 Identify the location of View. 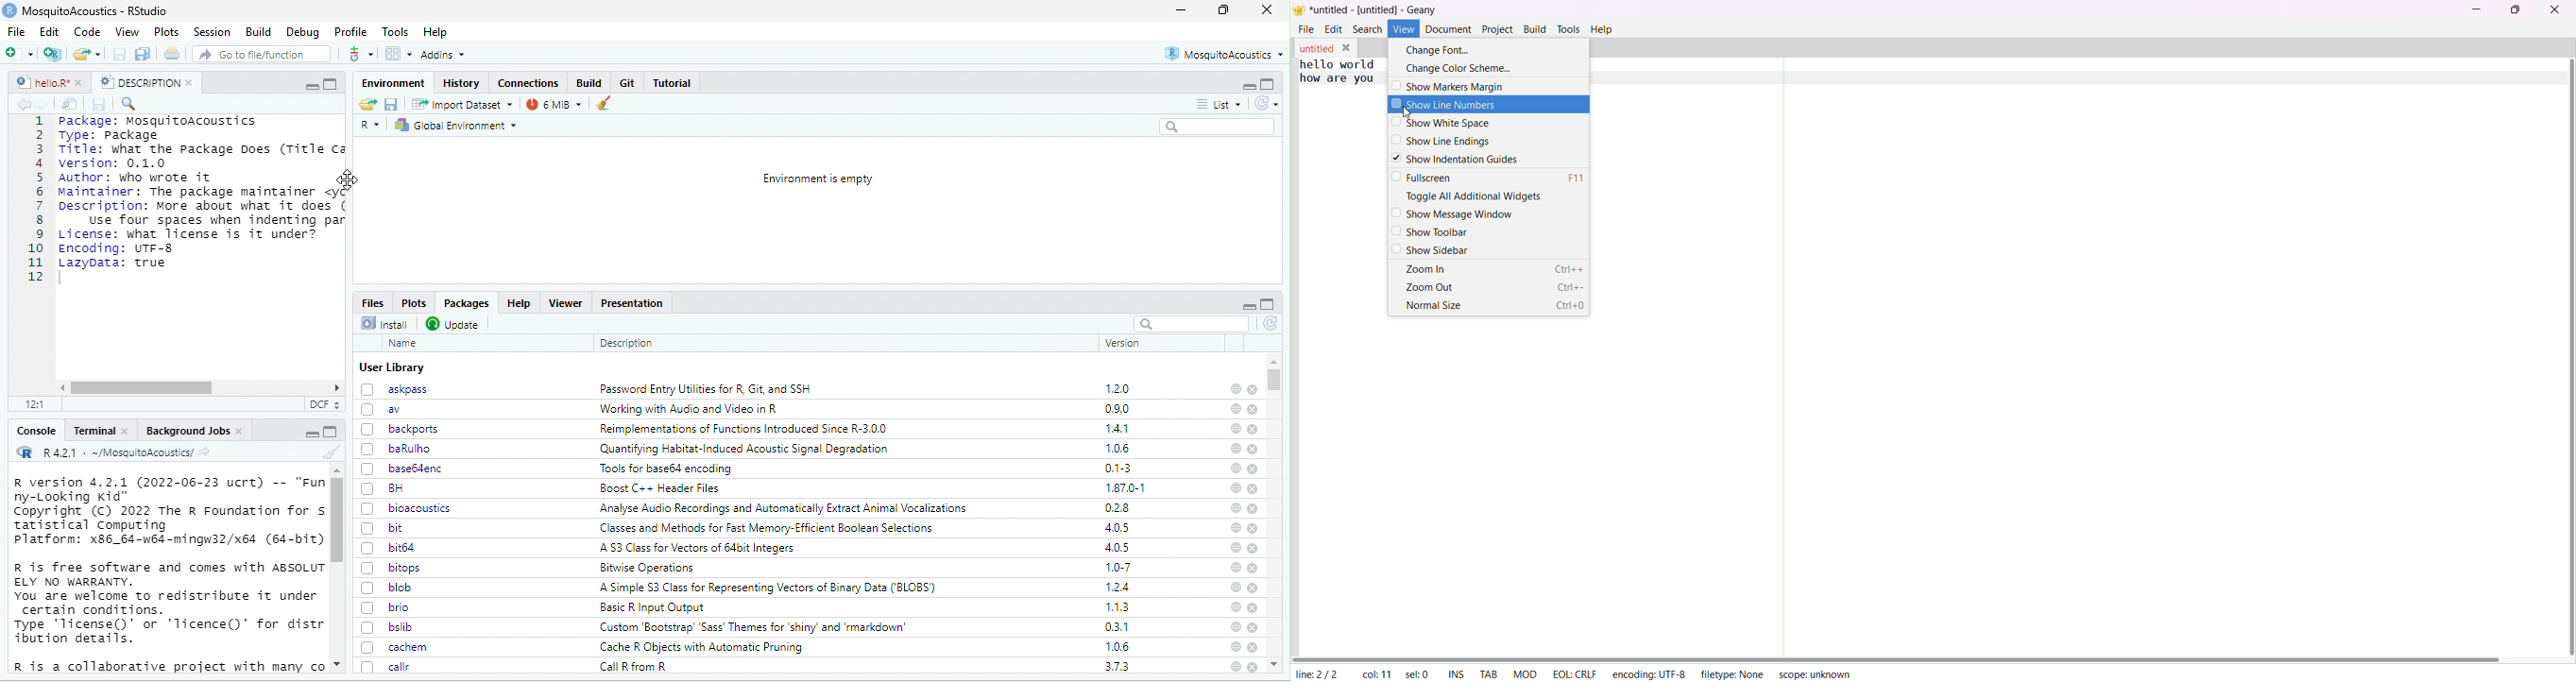
(127, 30).